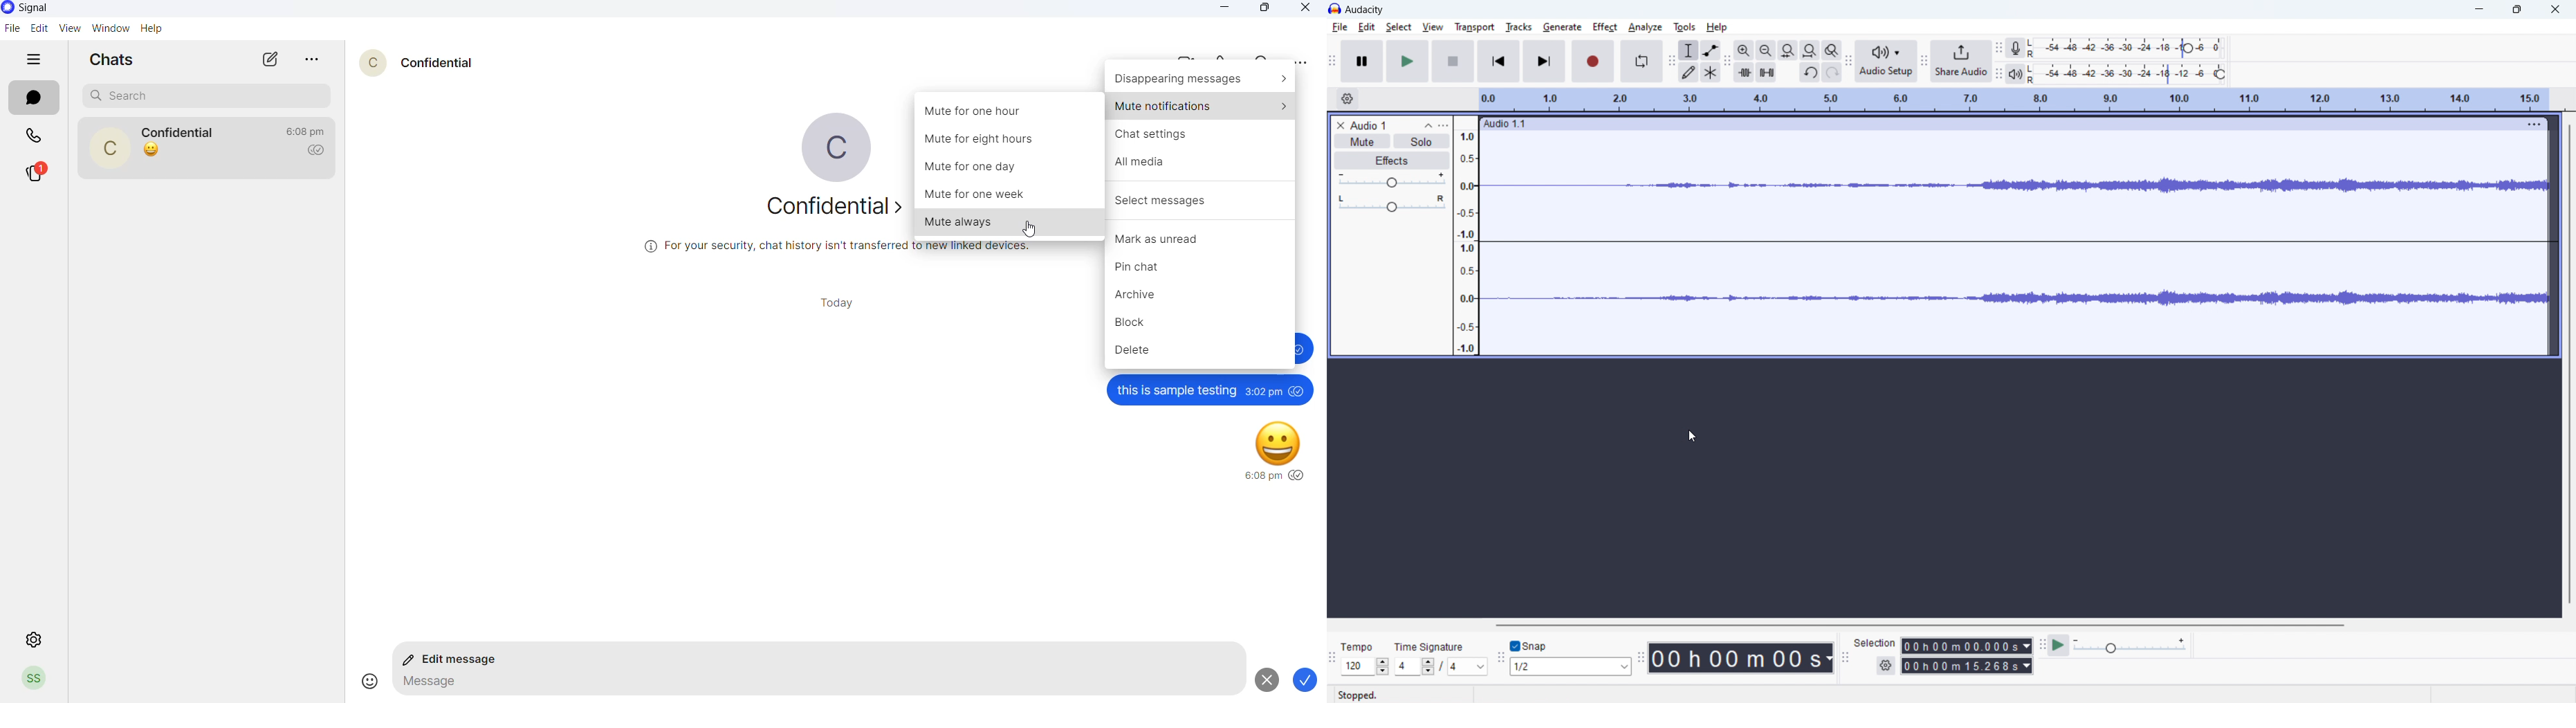 The image size is (2576, 728). I want to click on pan: center, so click(1392, 203).